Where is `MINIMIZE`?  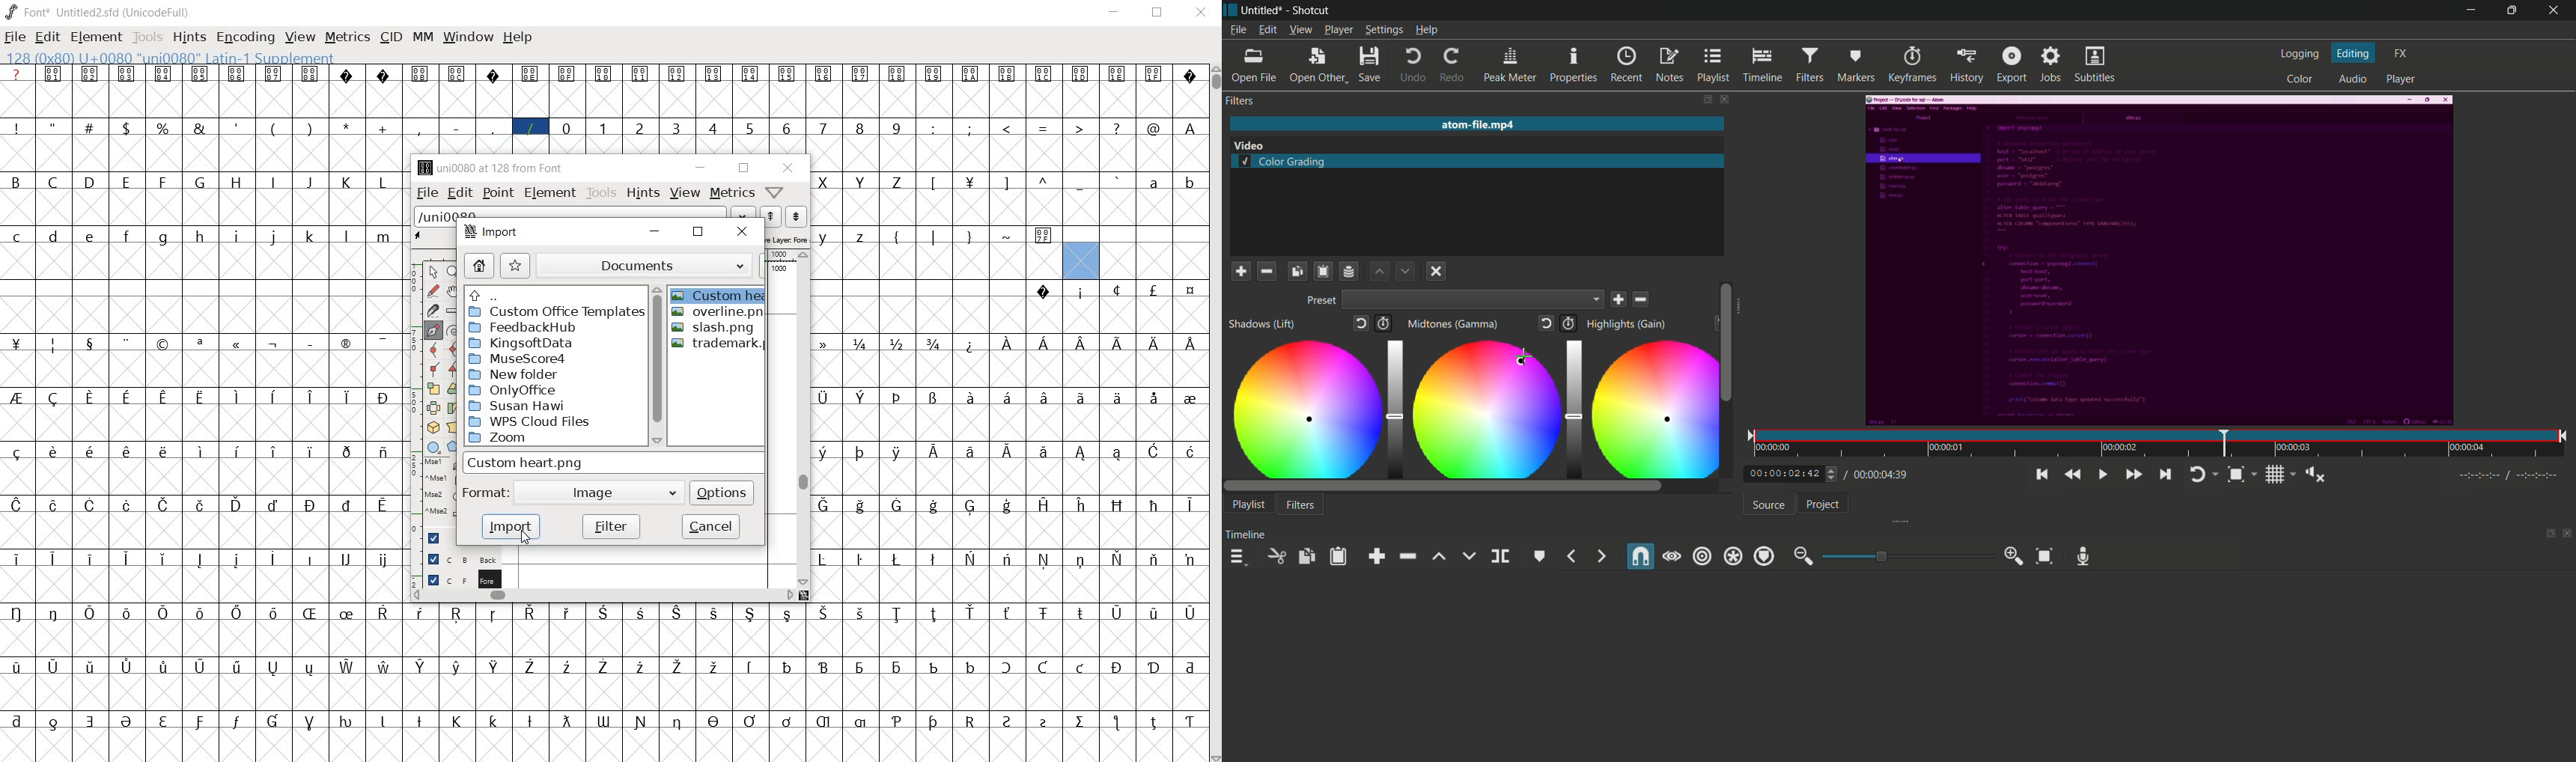 MINIMIZE is located at coordinates (1115, 11).